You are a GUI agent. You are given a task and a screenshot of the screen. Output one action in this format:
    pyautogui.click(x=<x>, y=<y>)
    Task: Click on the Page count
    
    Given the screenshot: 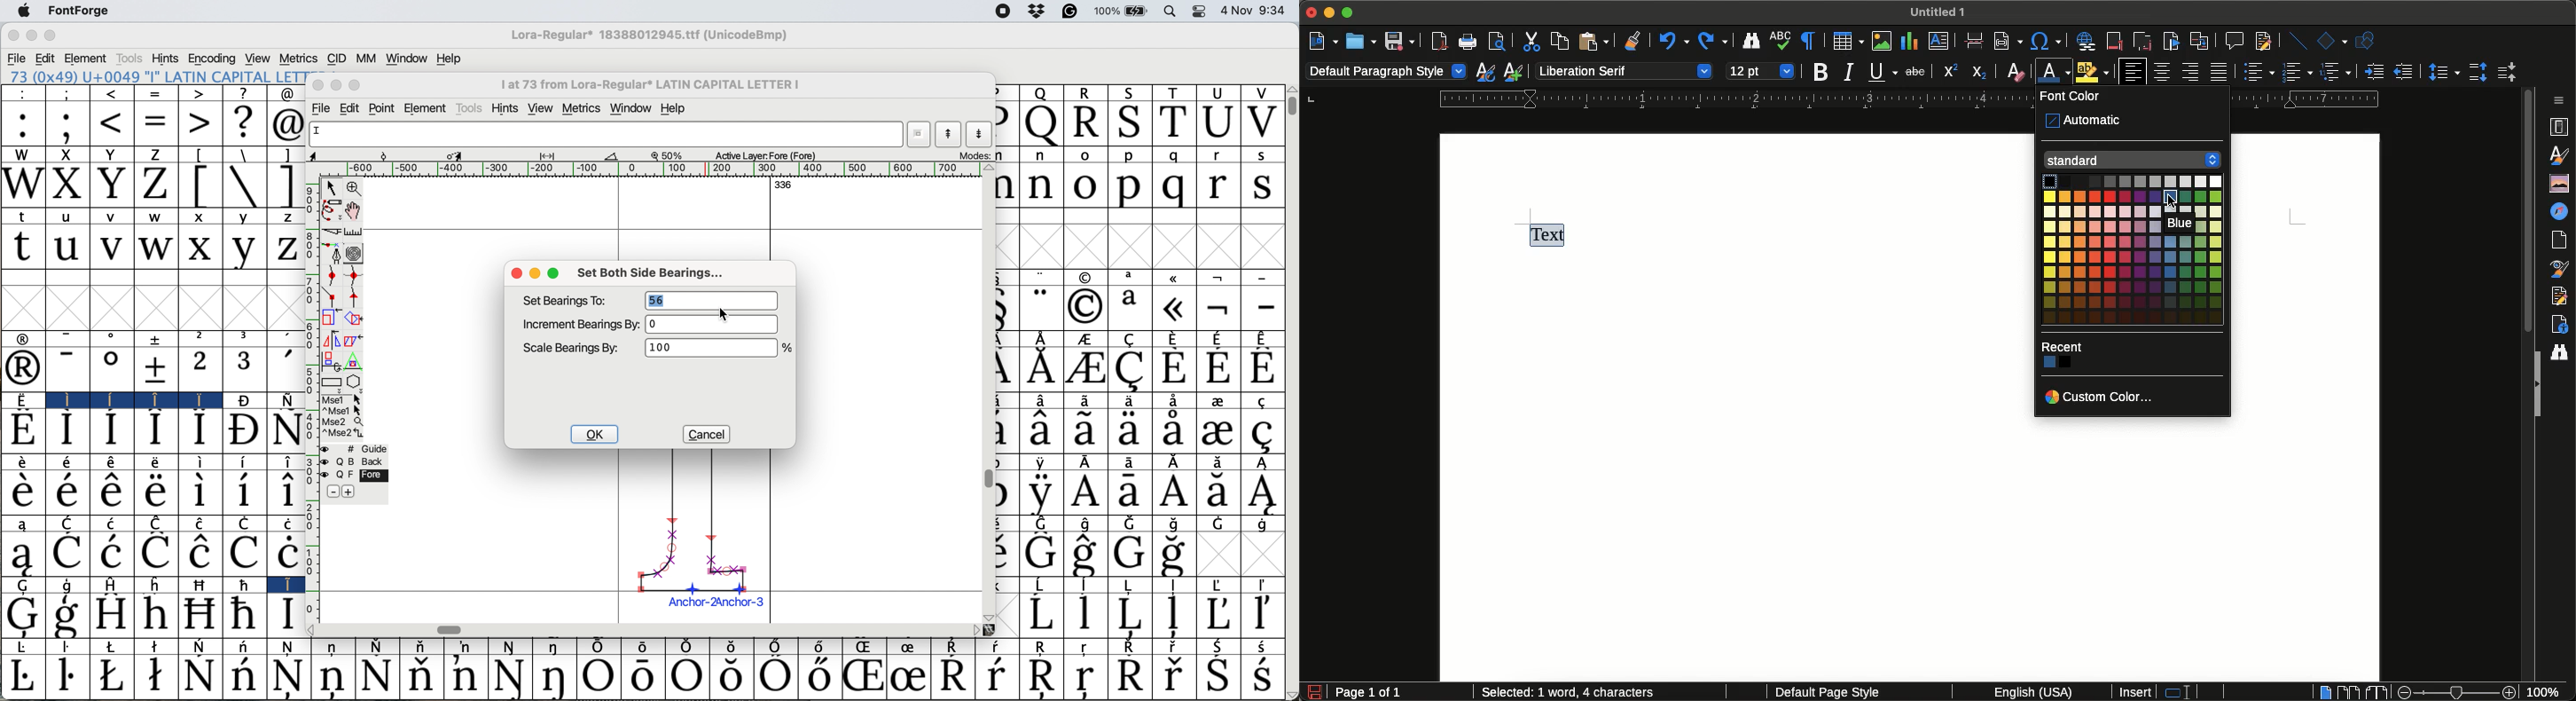 What is the action you would take?
    pyautogui.click(x=1400, y=693)
    